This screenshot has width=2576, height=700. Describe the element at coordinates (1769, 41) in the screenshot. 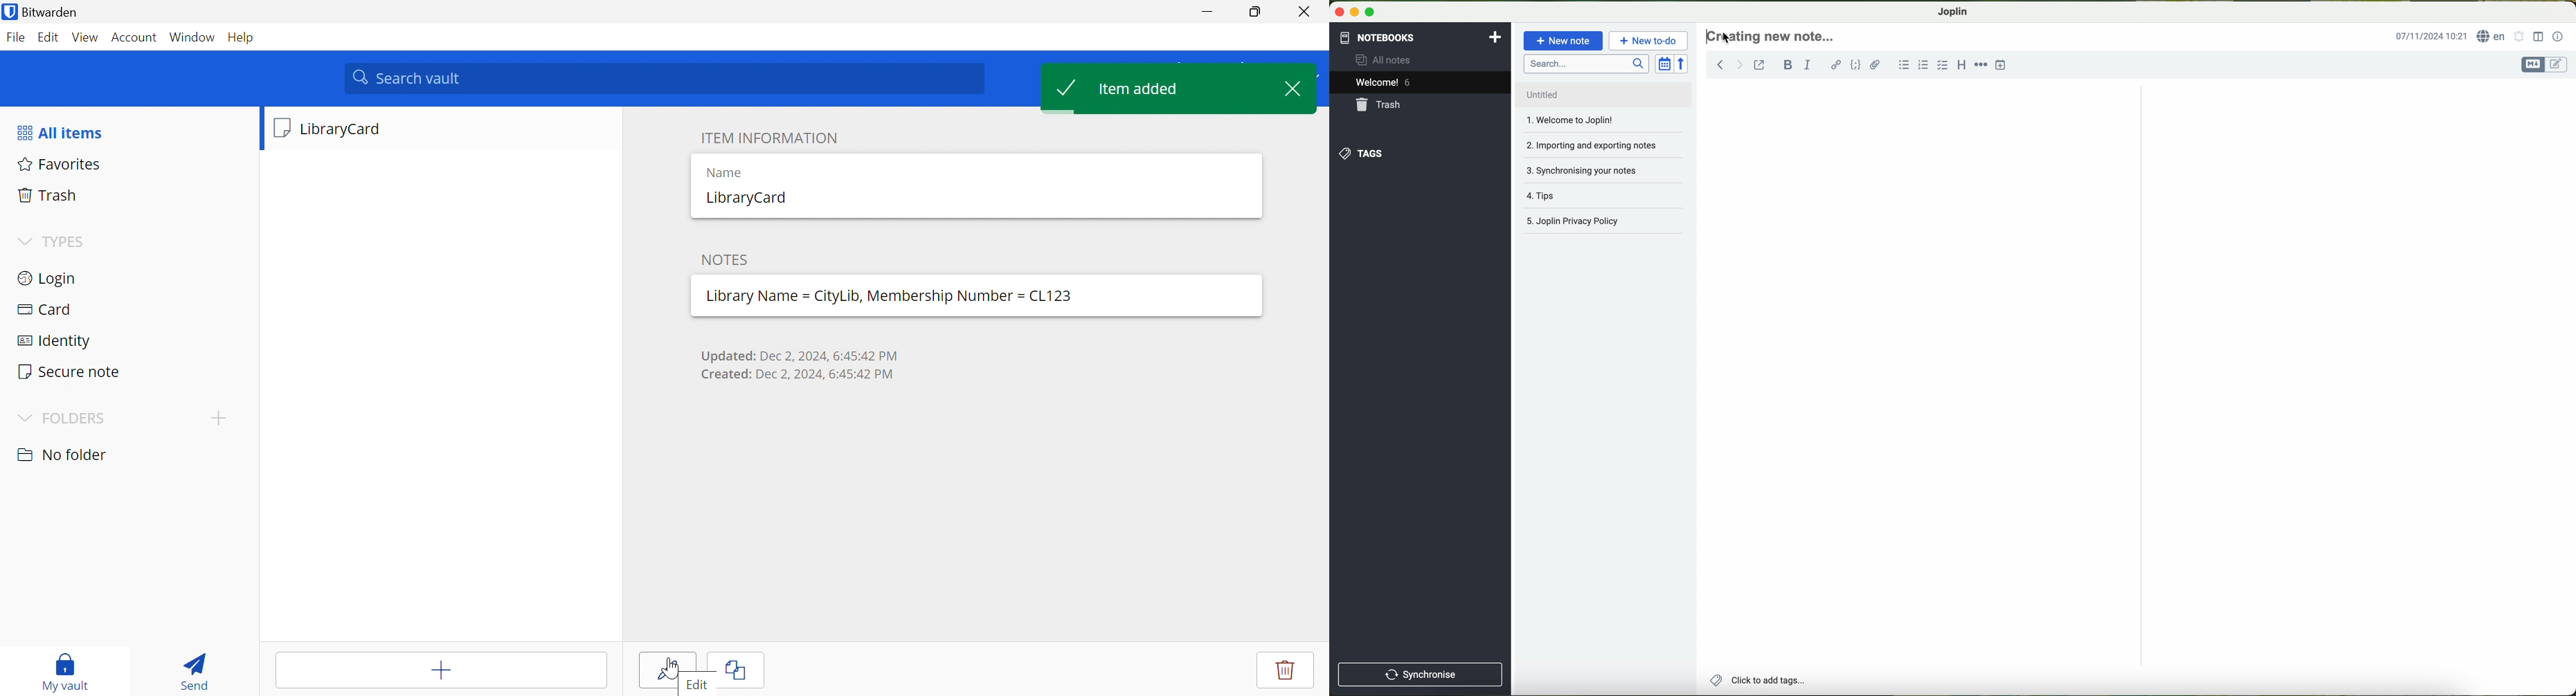

I see `click to write the headline` at that location.